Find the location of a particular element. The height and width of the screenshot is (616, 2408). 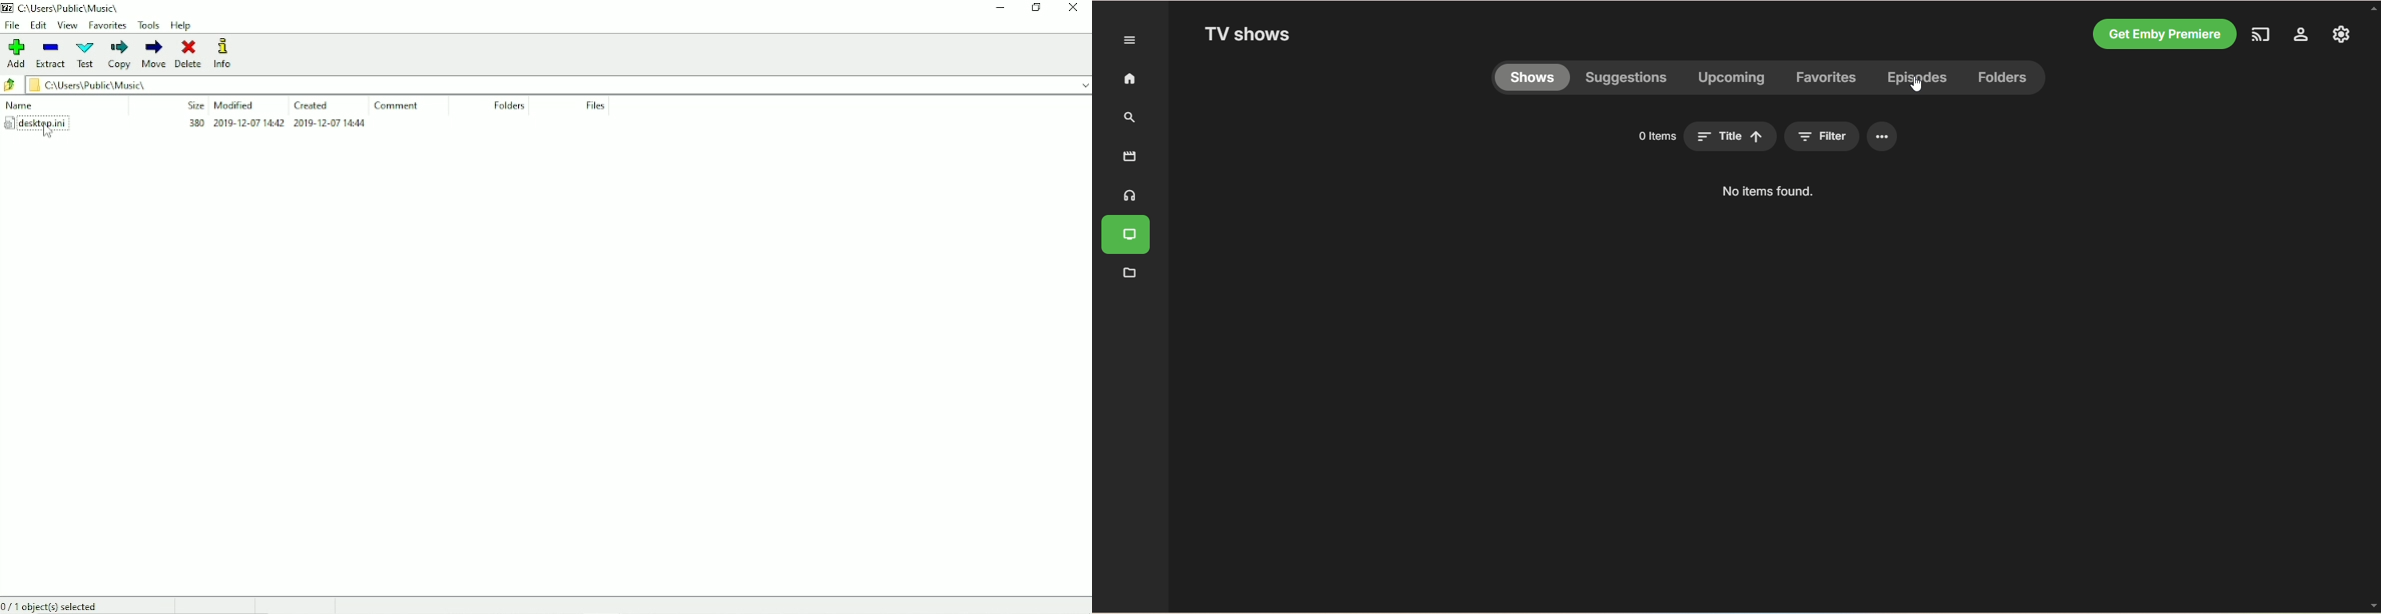

Test is located at coordinates (86, 55).